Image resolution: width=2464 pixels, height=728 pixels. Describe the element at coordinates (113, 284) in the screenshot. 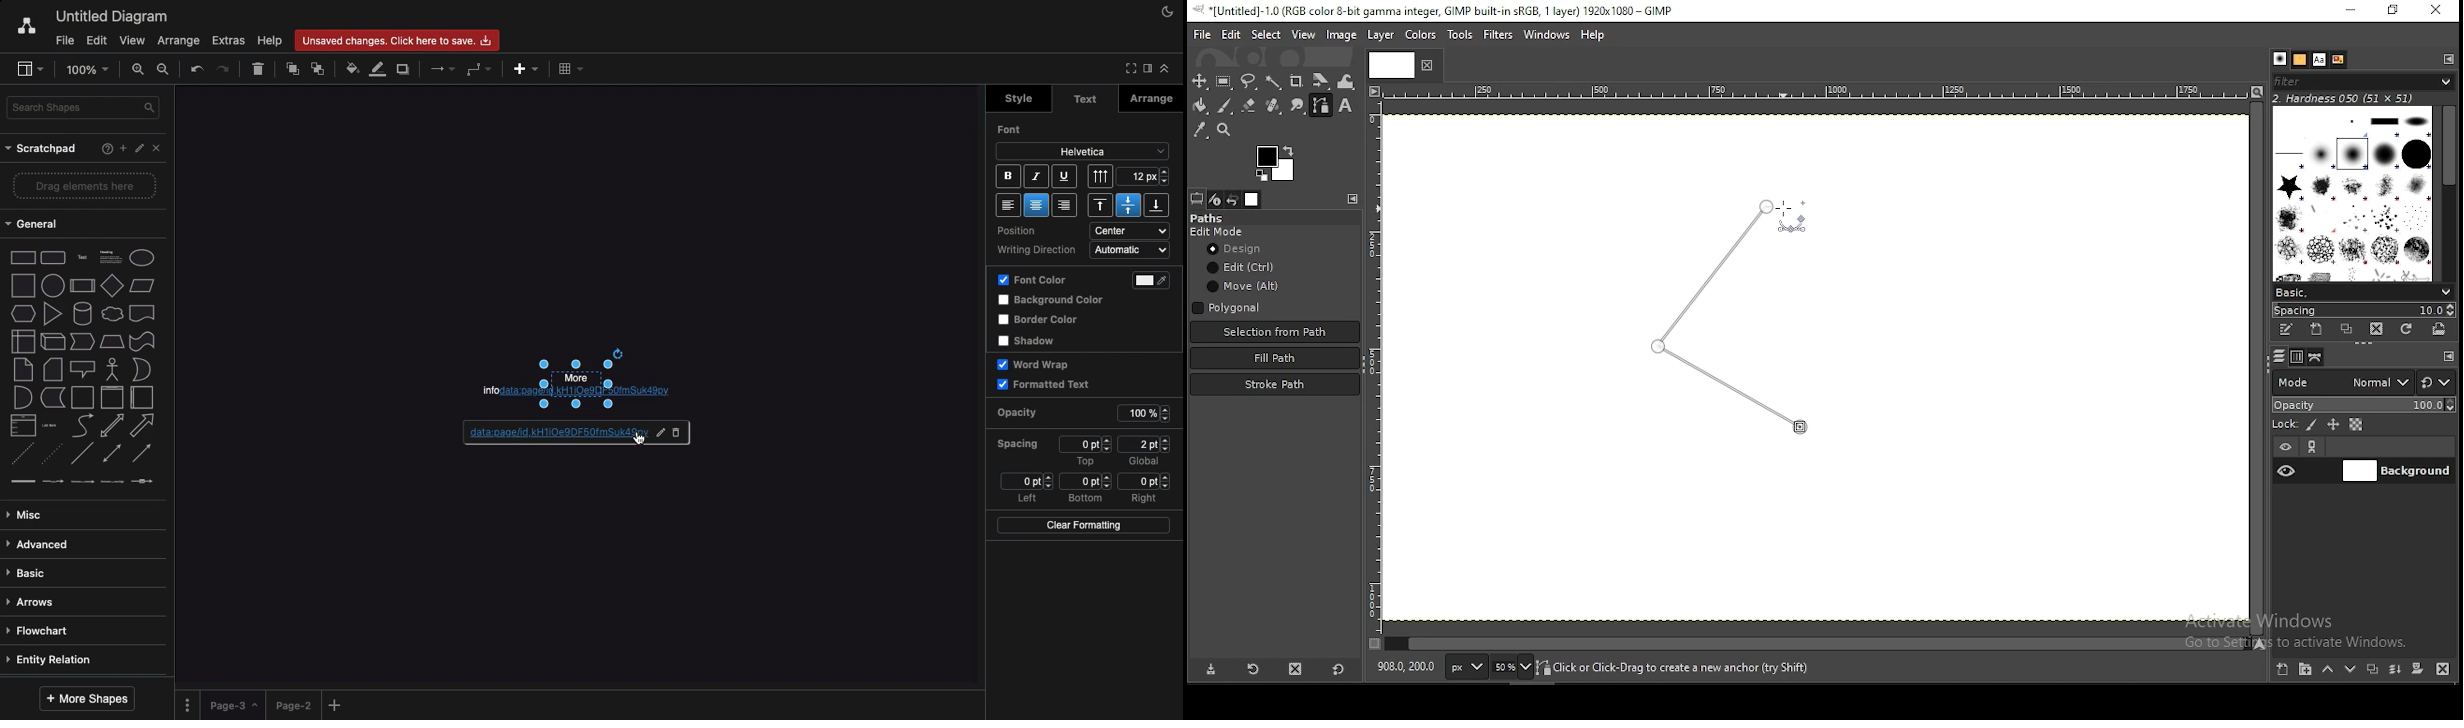

I see `diamond` at that location.